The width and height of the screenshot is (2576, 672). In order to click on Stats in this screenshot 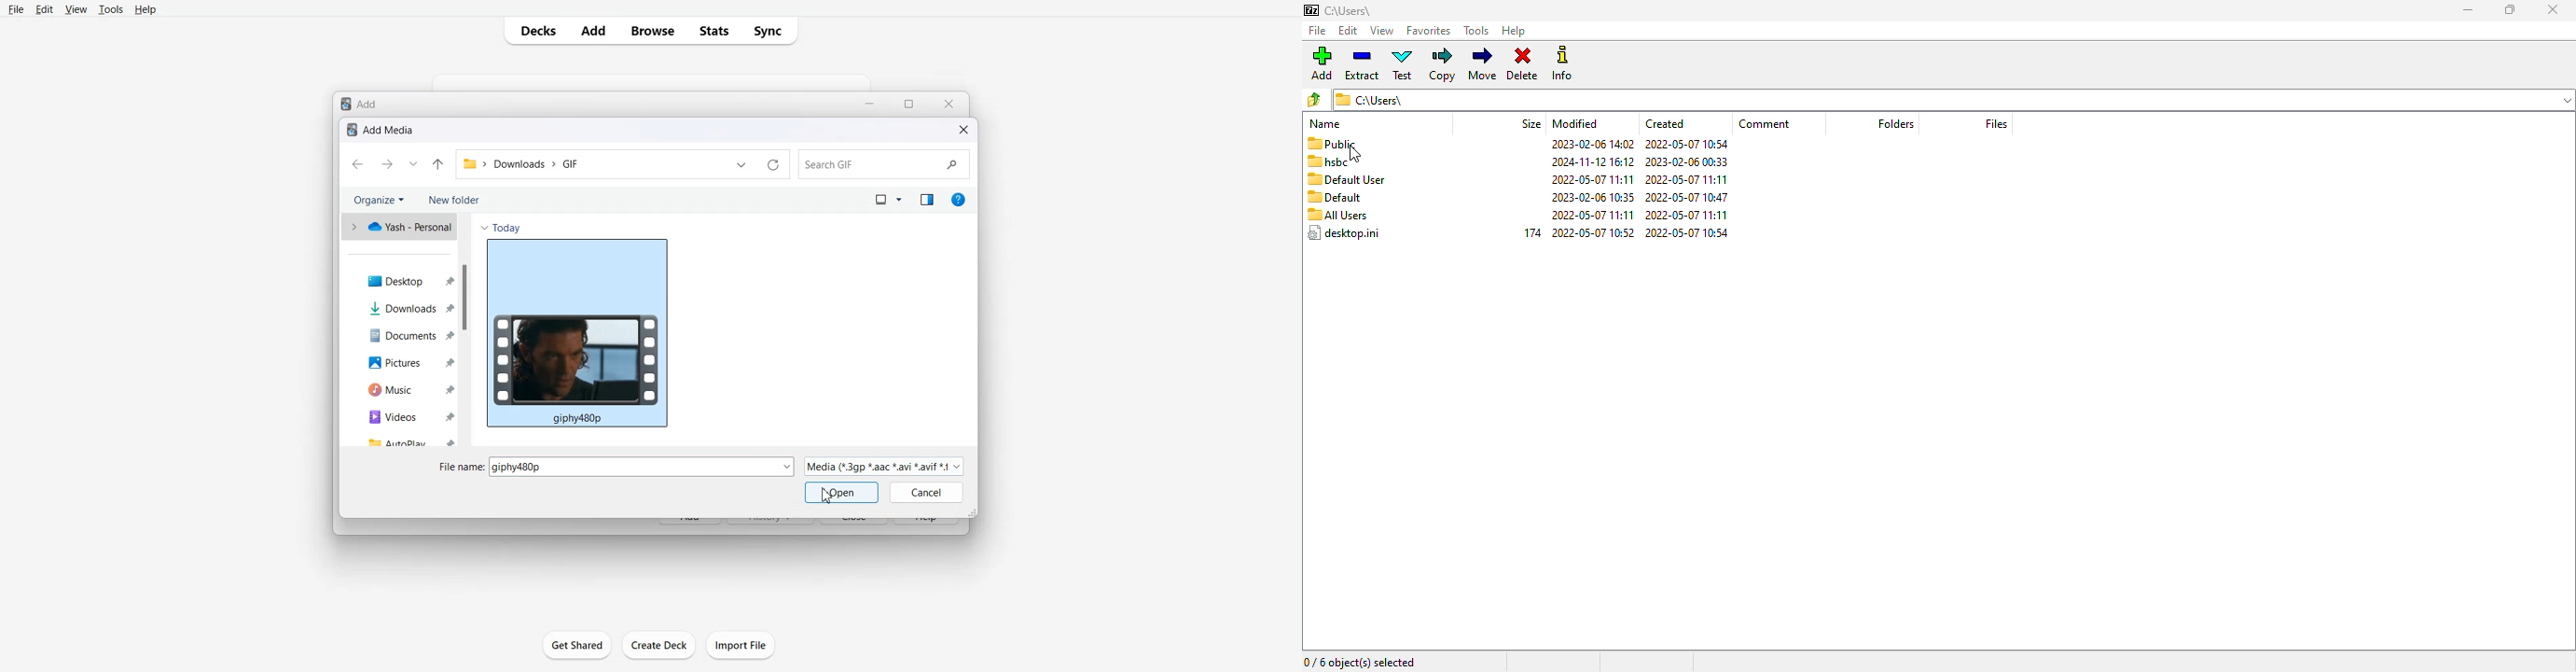, I will do `click(716, 31)`.